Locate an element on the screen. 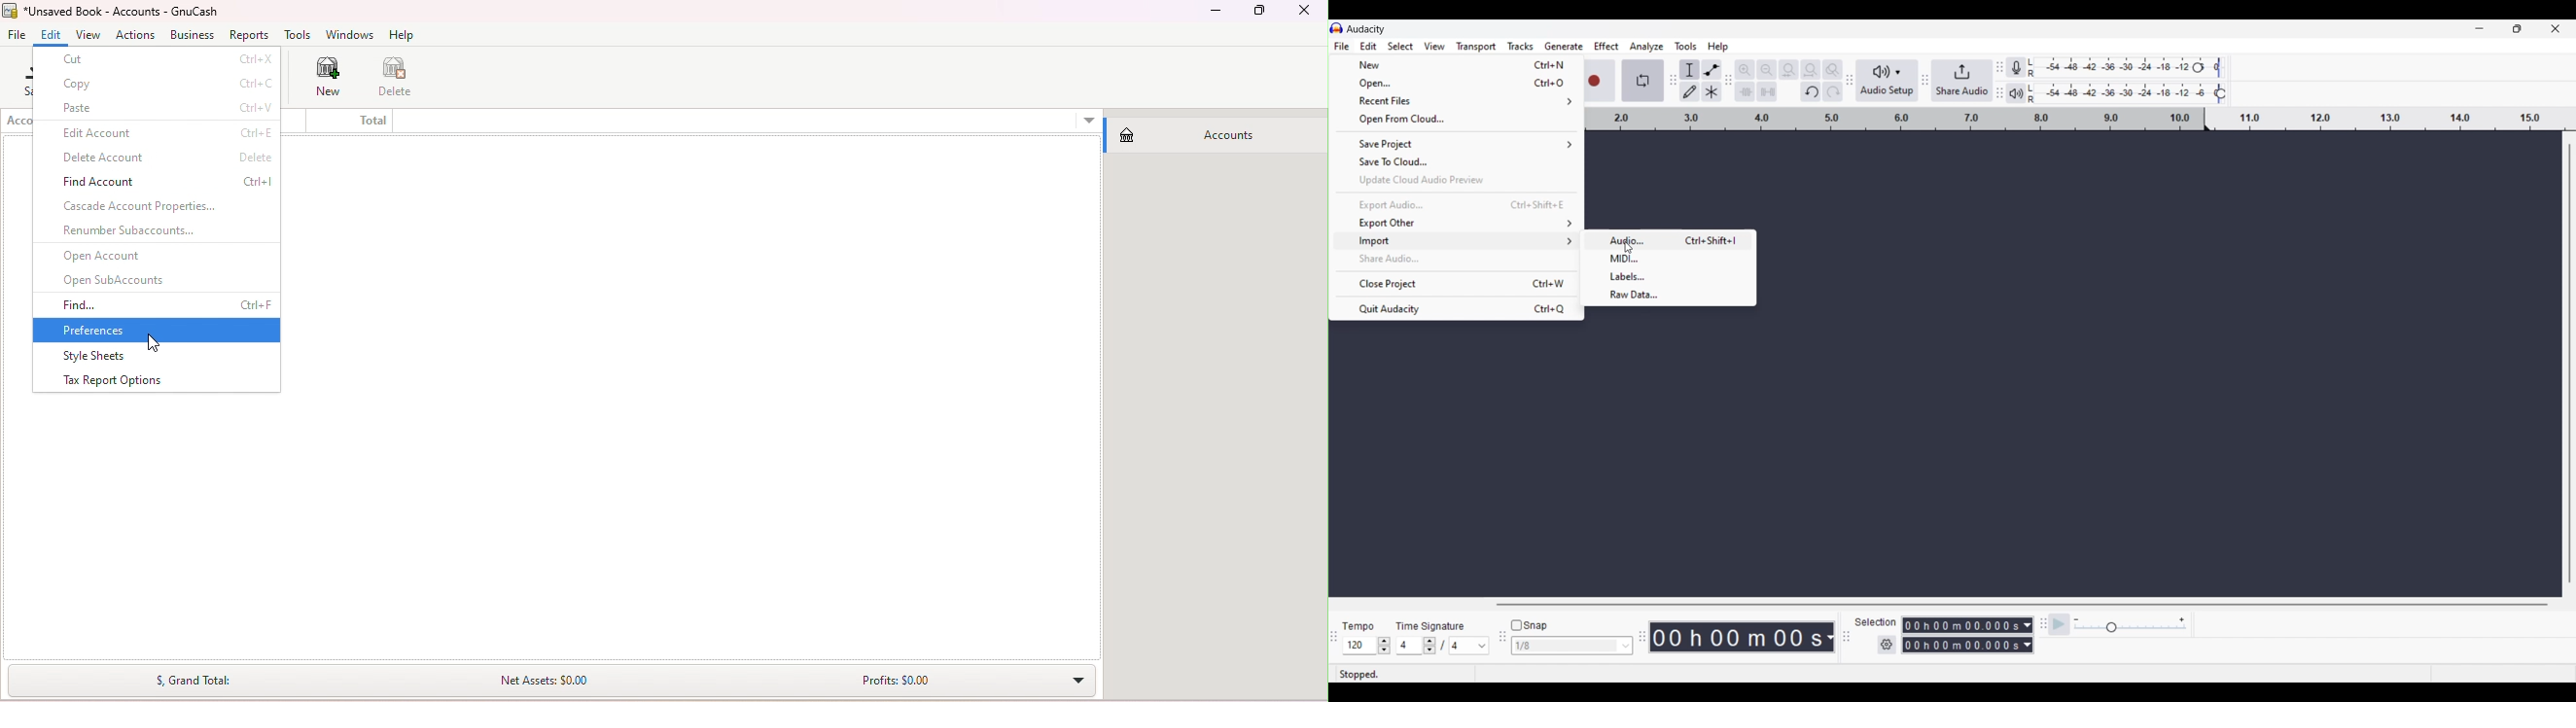 This screenshot has height=728, width=2576. Update cloud audio preview is located at coordinates (1456, 181).